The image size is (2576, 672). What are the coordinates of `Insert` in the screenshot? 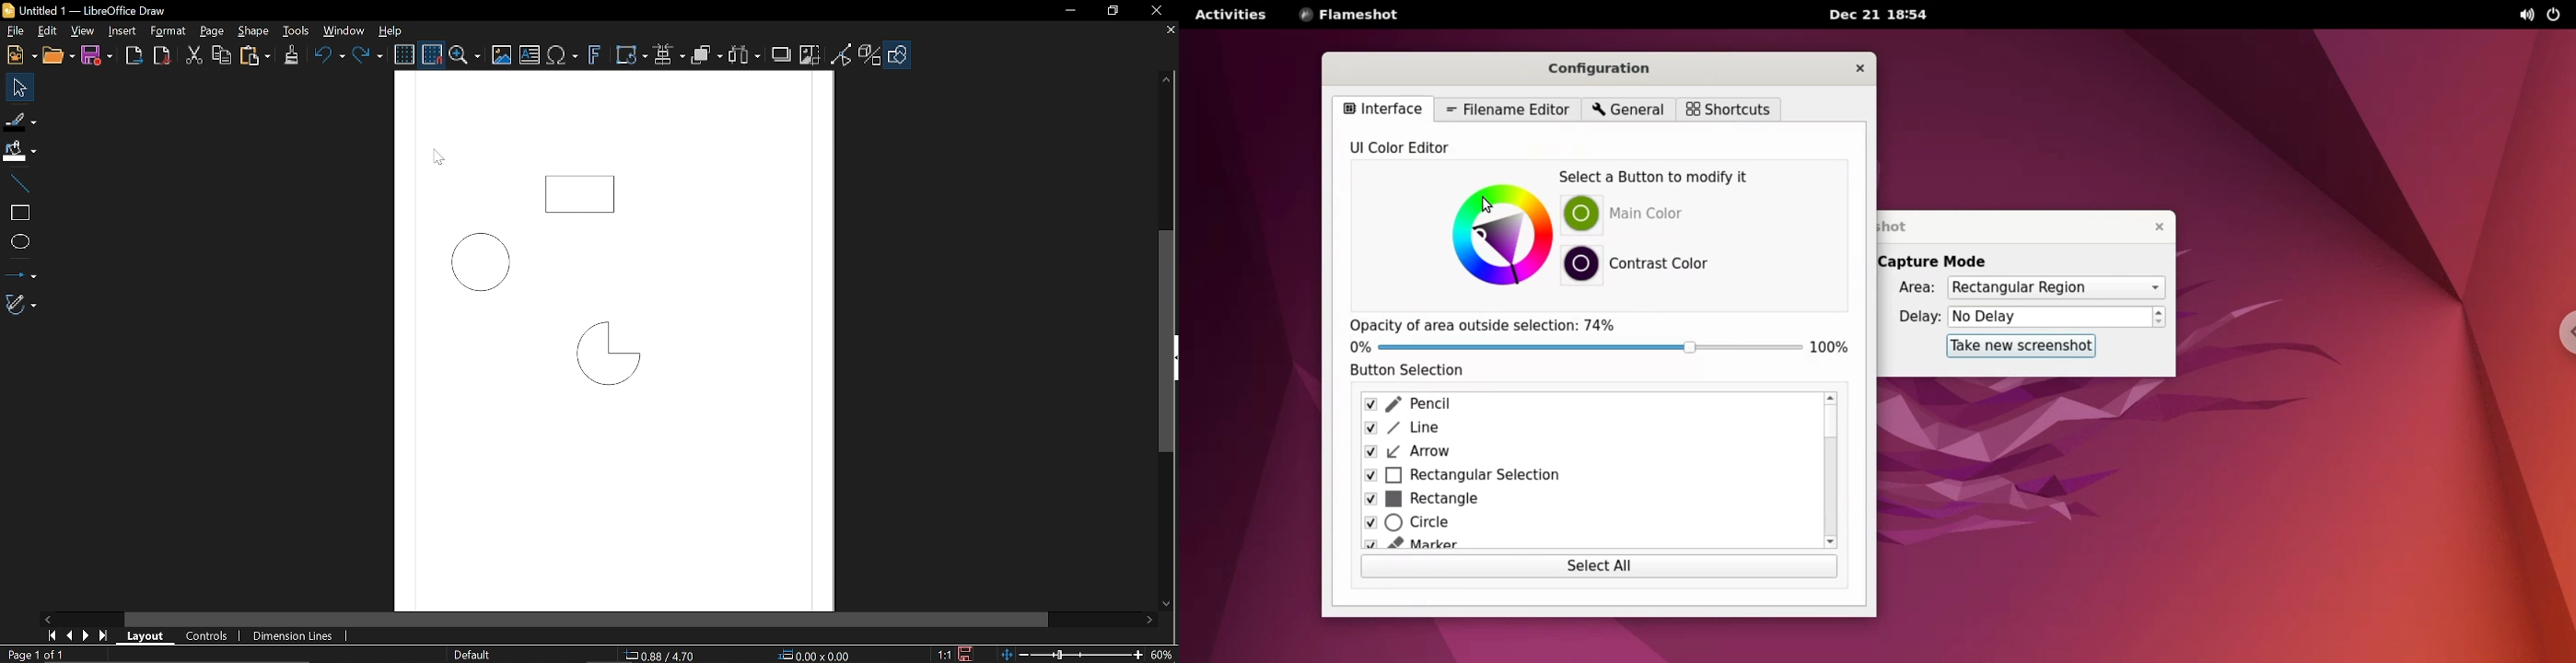 It's located at (121, 32).